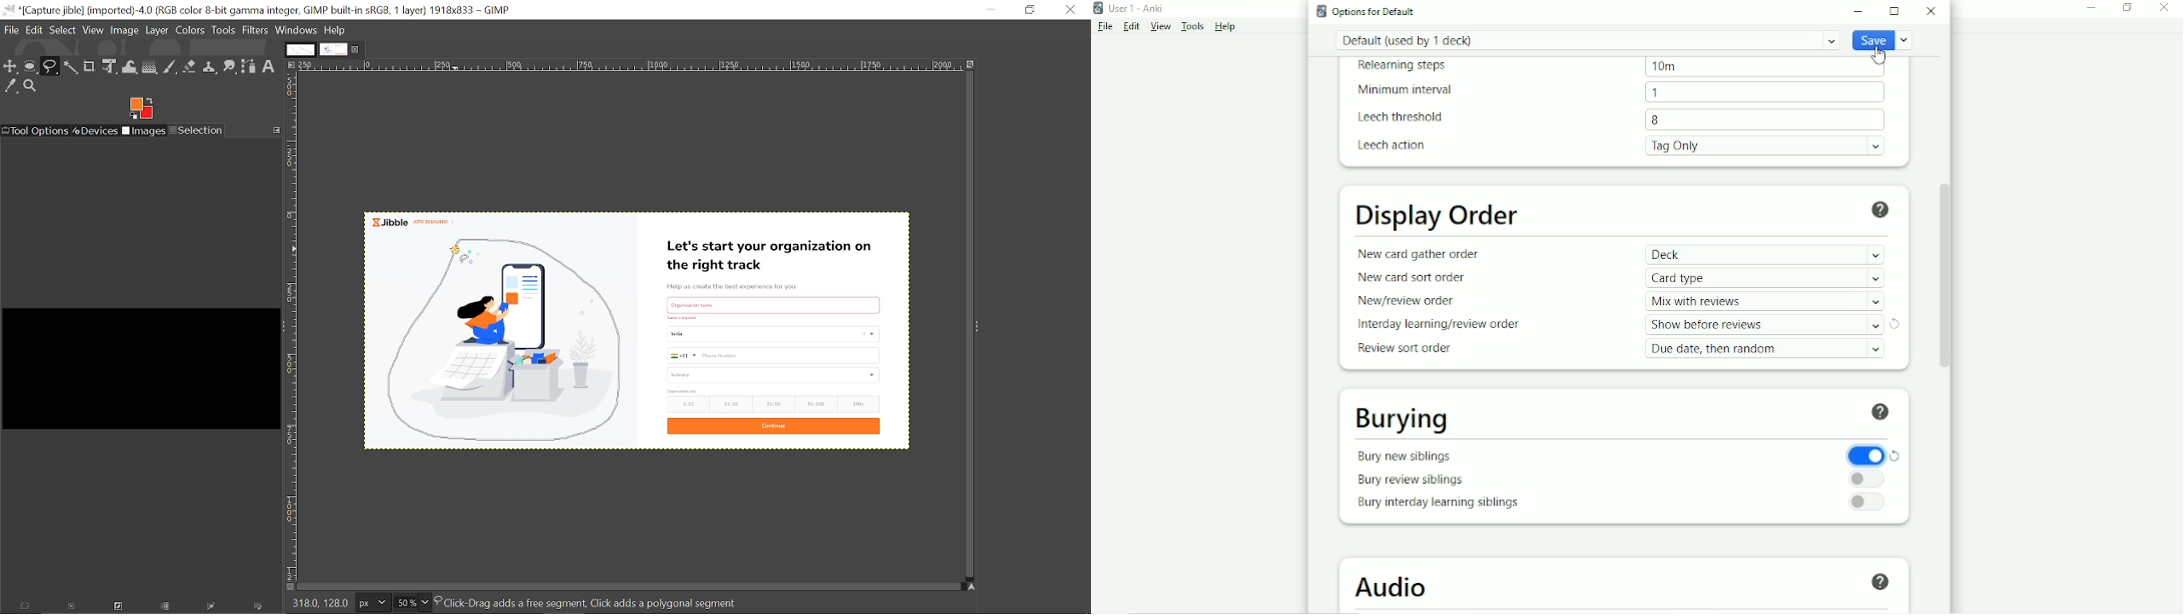  Describe the element at coordinates (592, 602) in the screenshot. I see `click-drag adds a free segment. click adds a plygonal segments` at that location.